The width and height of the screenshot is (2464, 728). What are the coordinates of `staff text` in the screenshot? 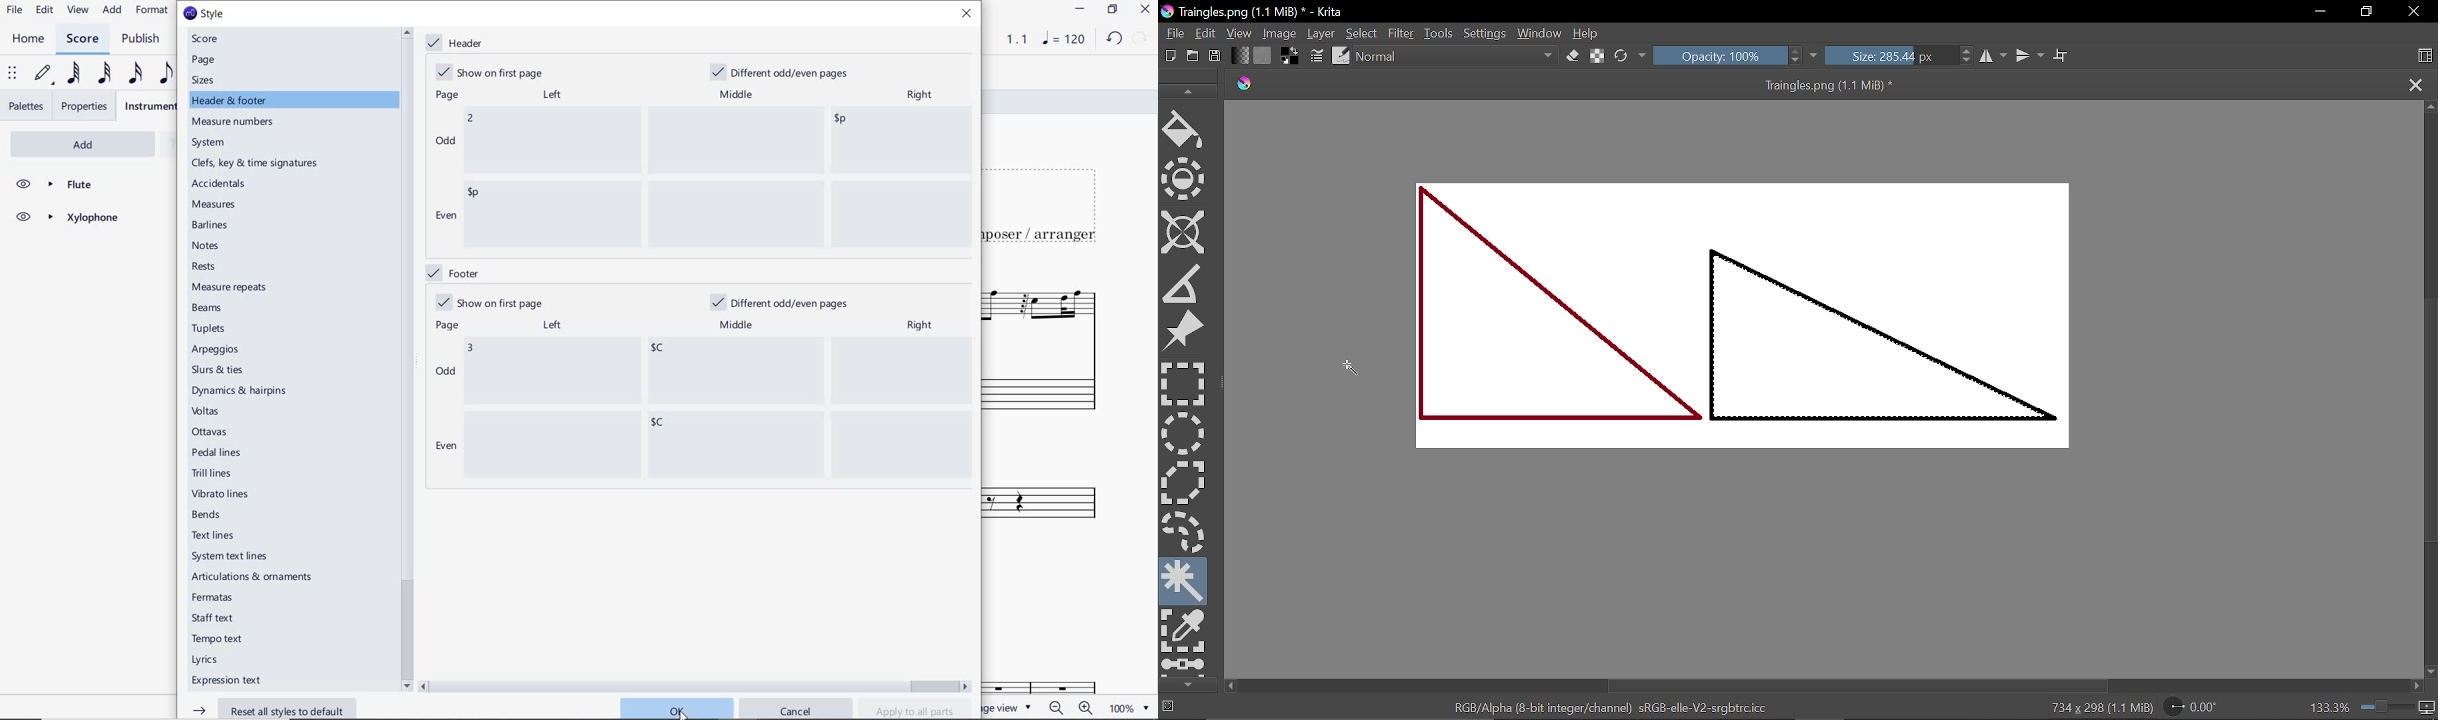 It's located at (214, 618).